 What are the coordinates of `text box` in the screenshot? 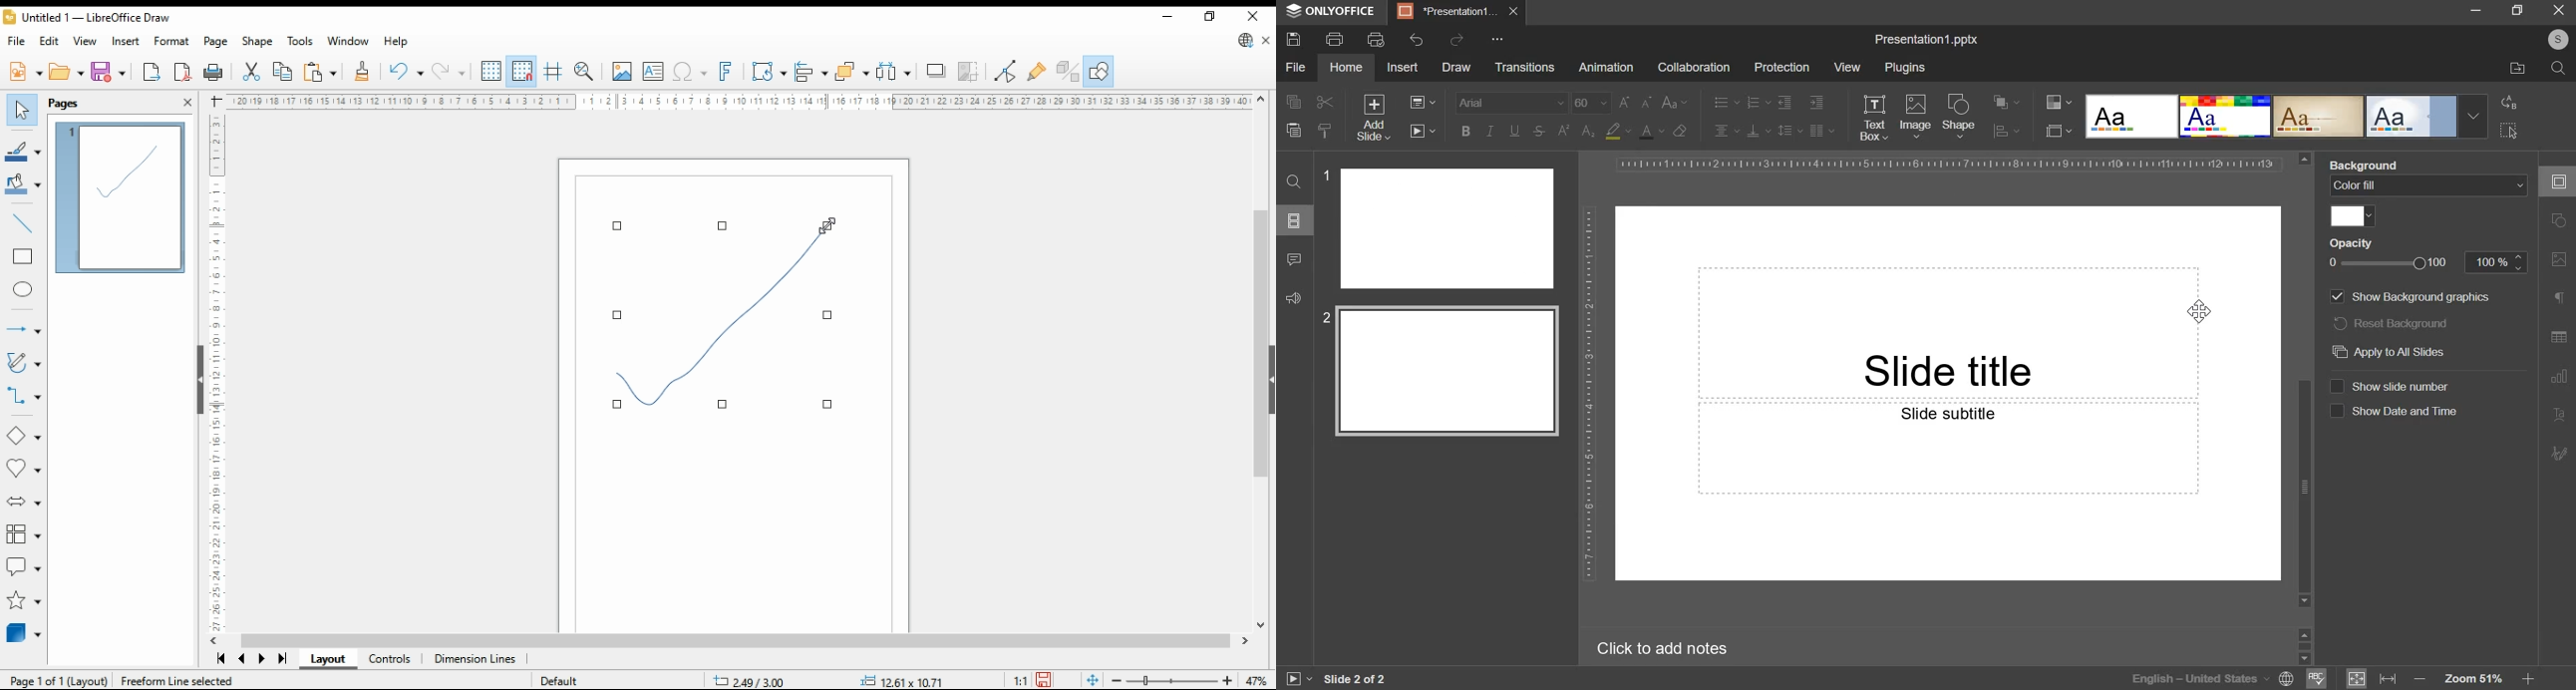 It's located at (1873, 118).